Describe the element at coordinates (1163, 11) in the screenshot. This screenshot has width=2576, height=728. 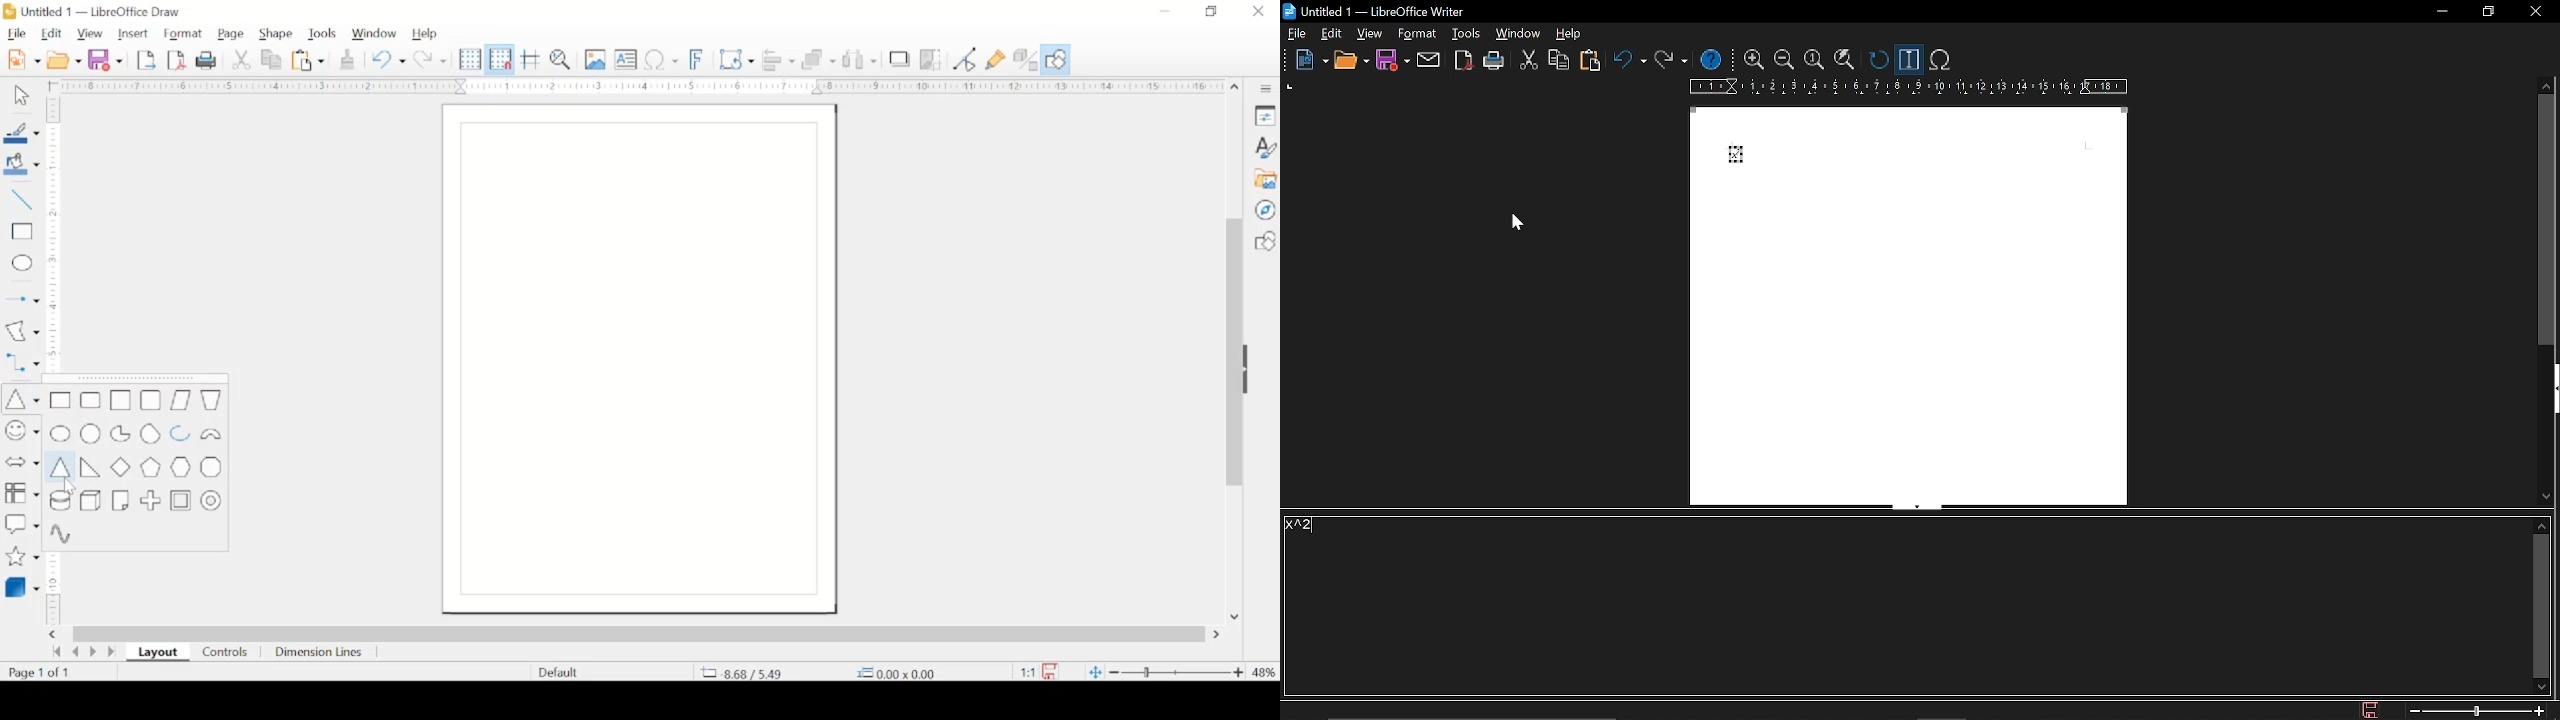
I see `minimize` at that location.